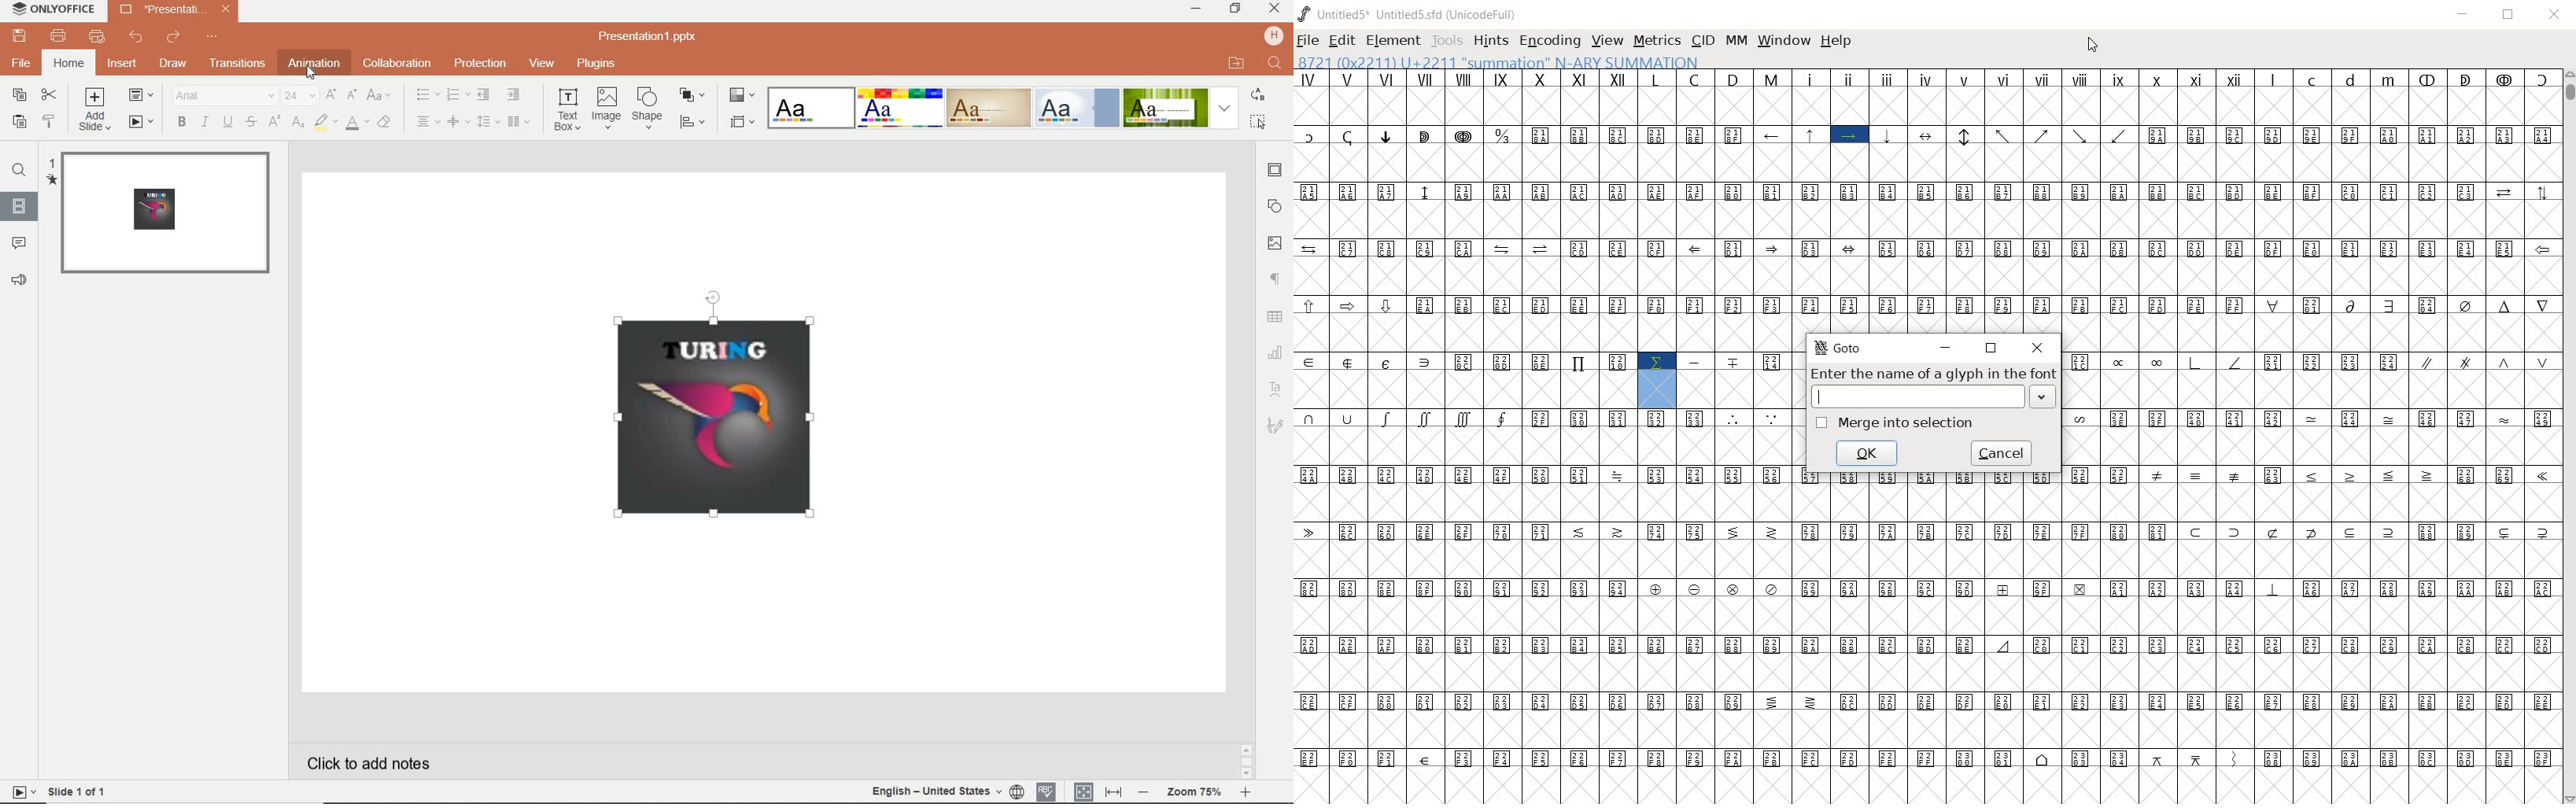  What do you see at coordinates (398, 65) in the screenshot?
I see `collaboration` at bounding box center [398, 65].